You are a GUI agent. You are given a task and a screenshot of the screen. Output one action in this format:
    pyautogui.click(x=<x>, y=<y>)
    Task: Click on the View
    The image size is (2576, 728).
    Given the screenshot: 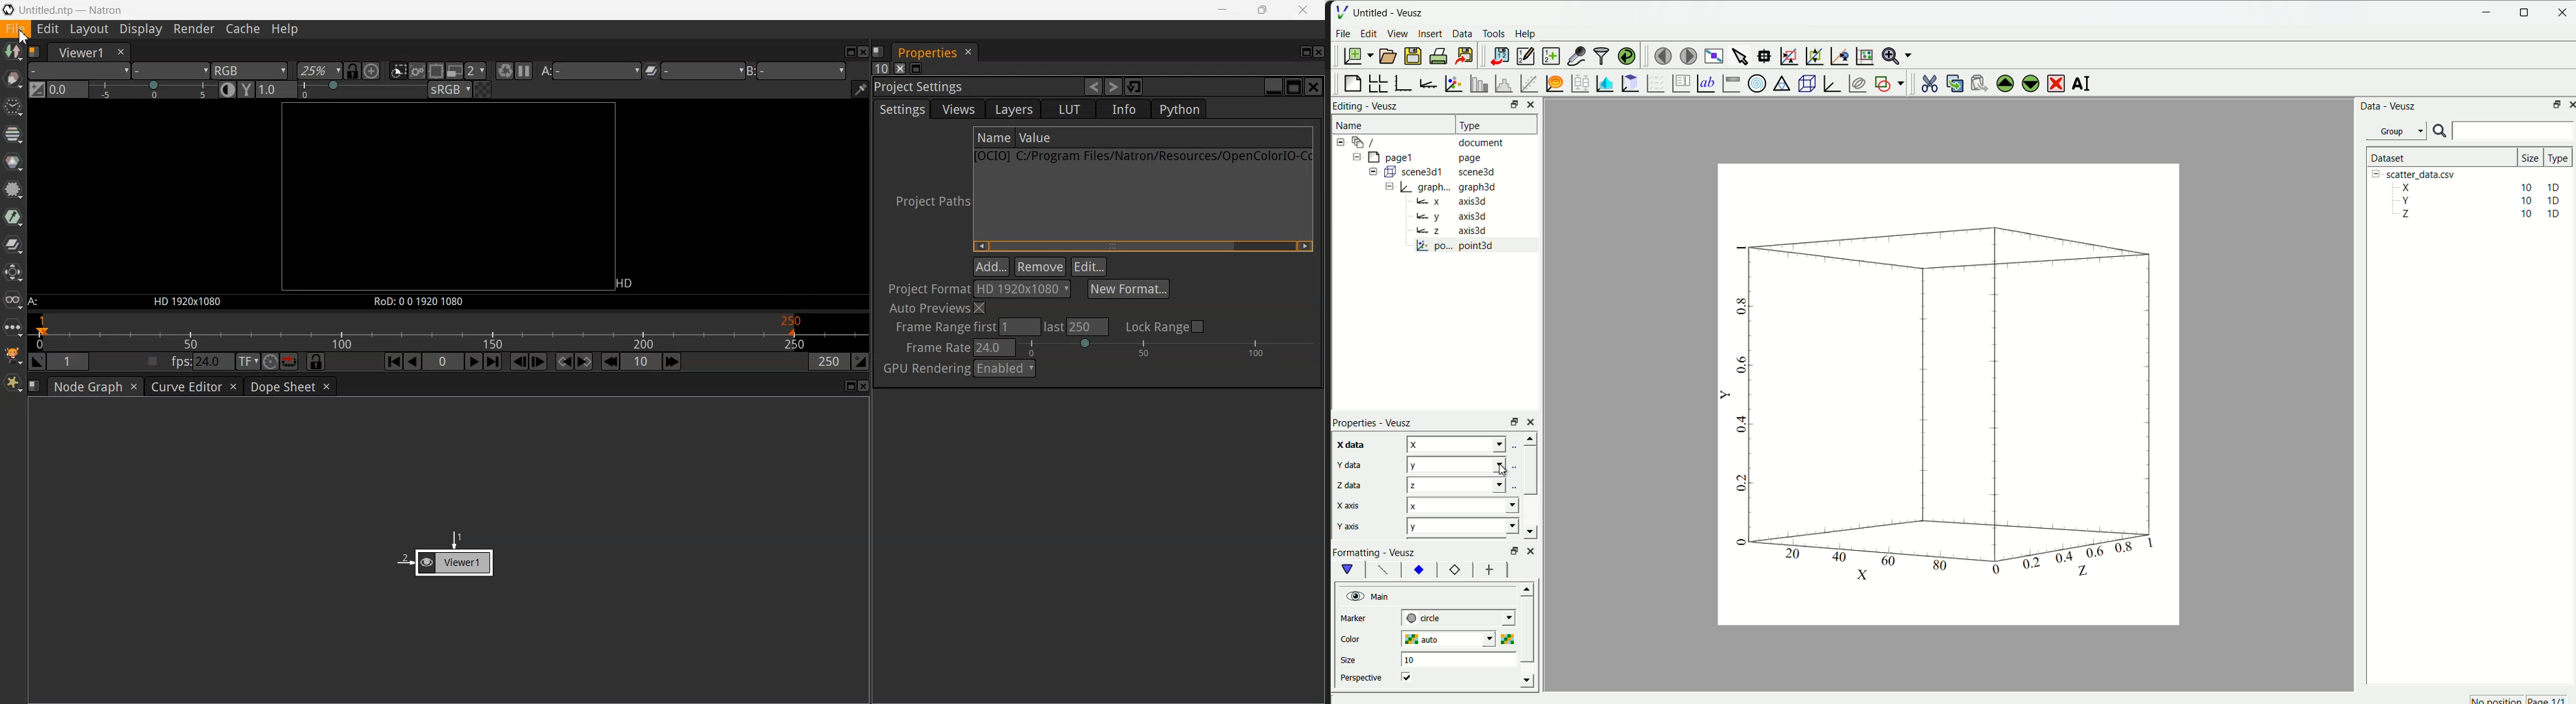 What is the action you would take?
    pyautogui.click(x=1396, y=33)
    